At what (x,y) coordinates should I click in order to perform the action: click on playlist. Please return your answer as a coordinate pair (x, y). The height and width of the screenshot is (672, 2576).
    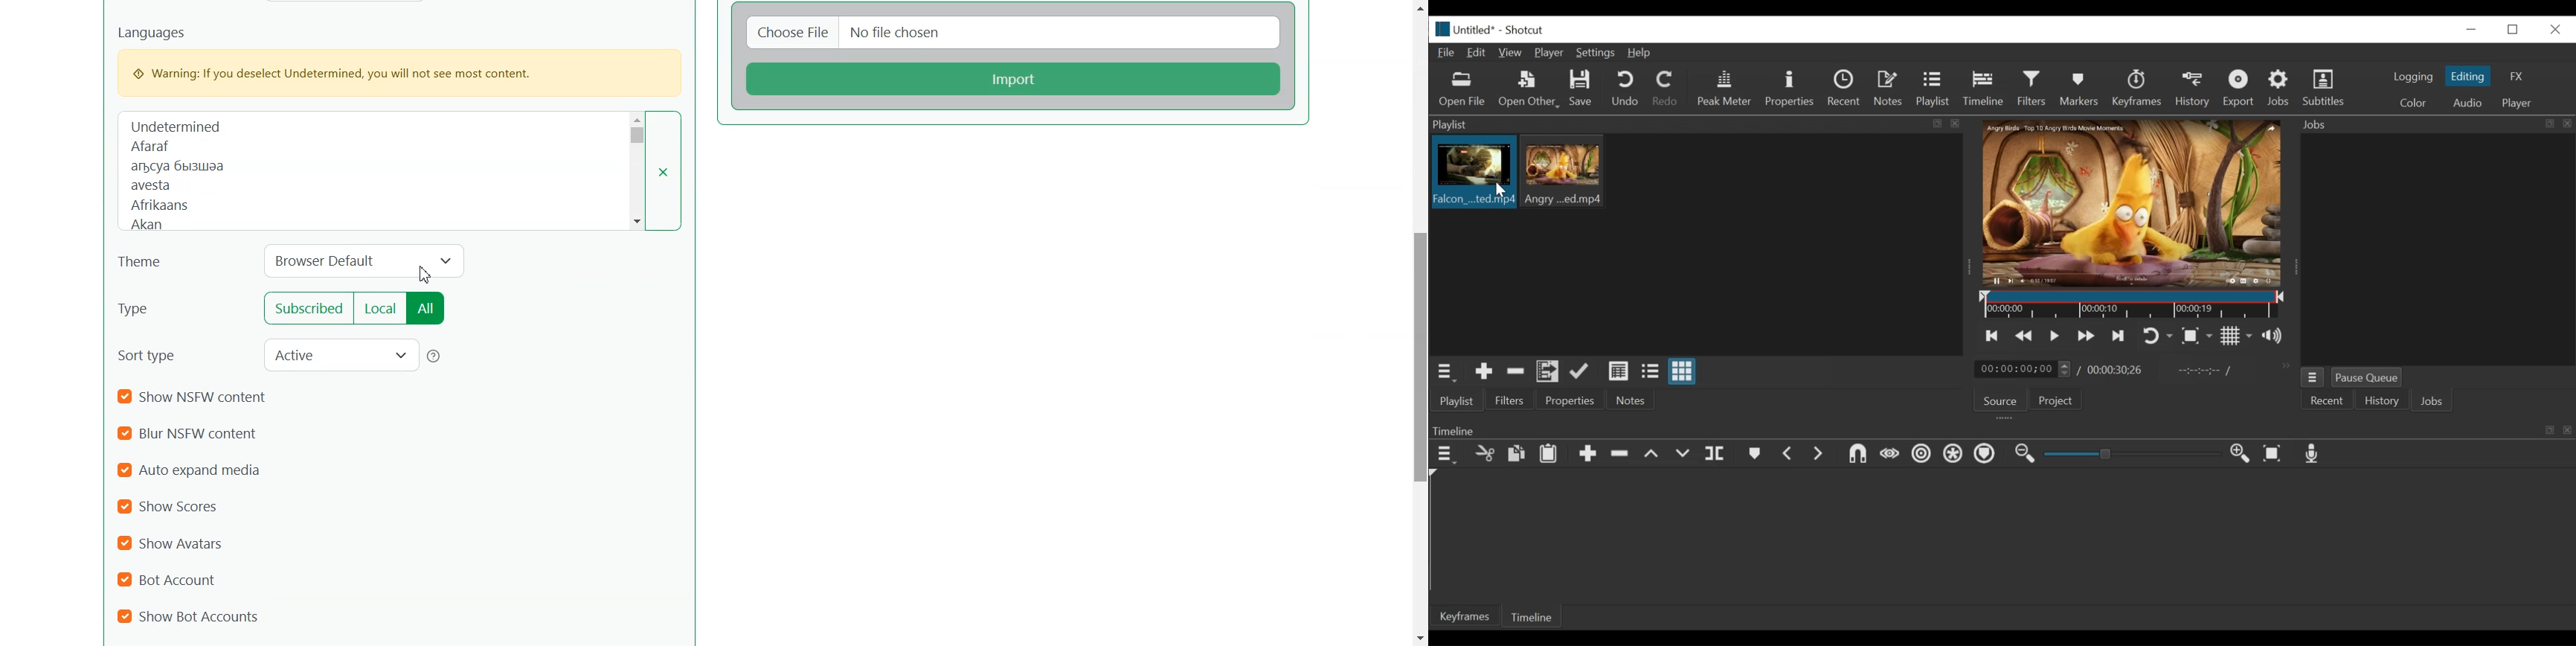
    Looking at the image, I should click on (1456, 401).